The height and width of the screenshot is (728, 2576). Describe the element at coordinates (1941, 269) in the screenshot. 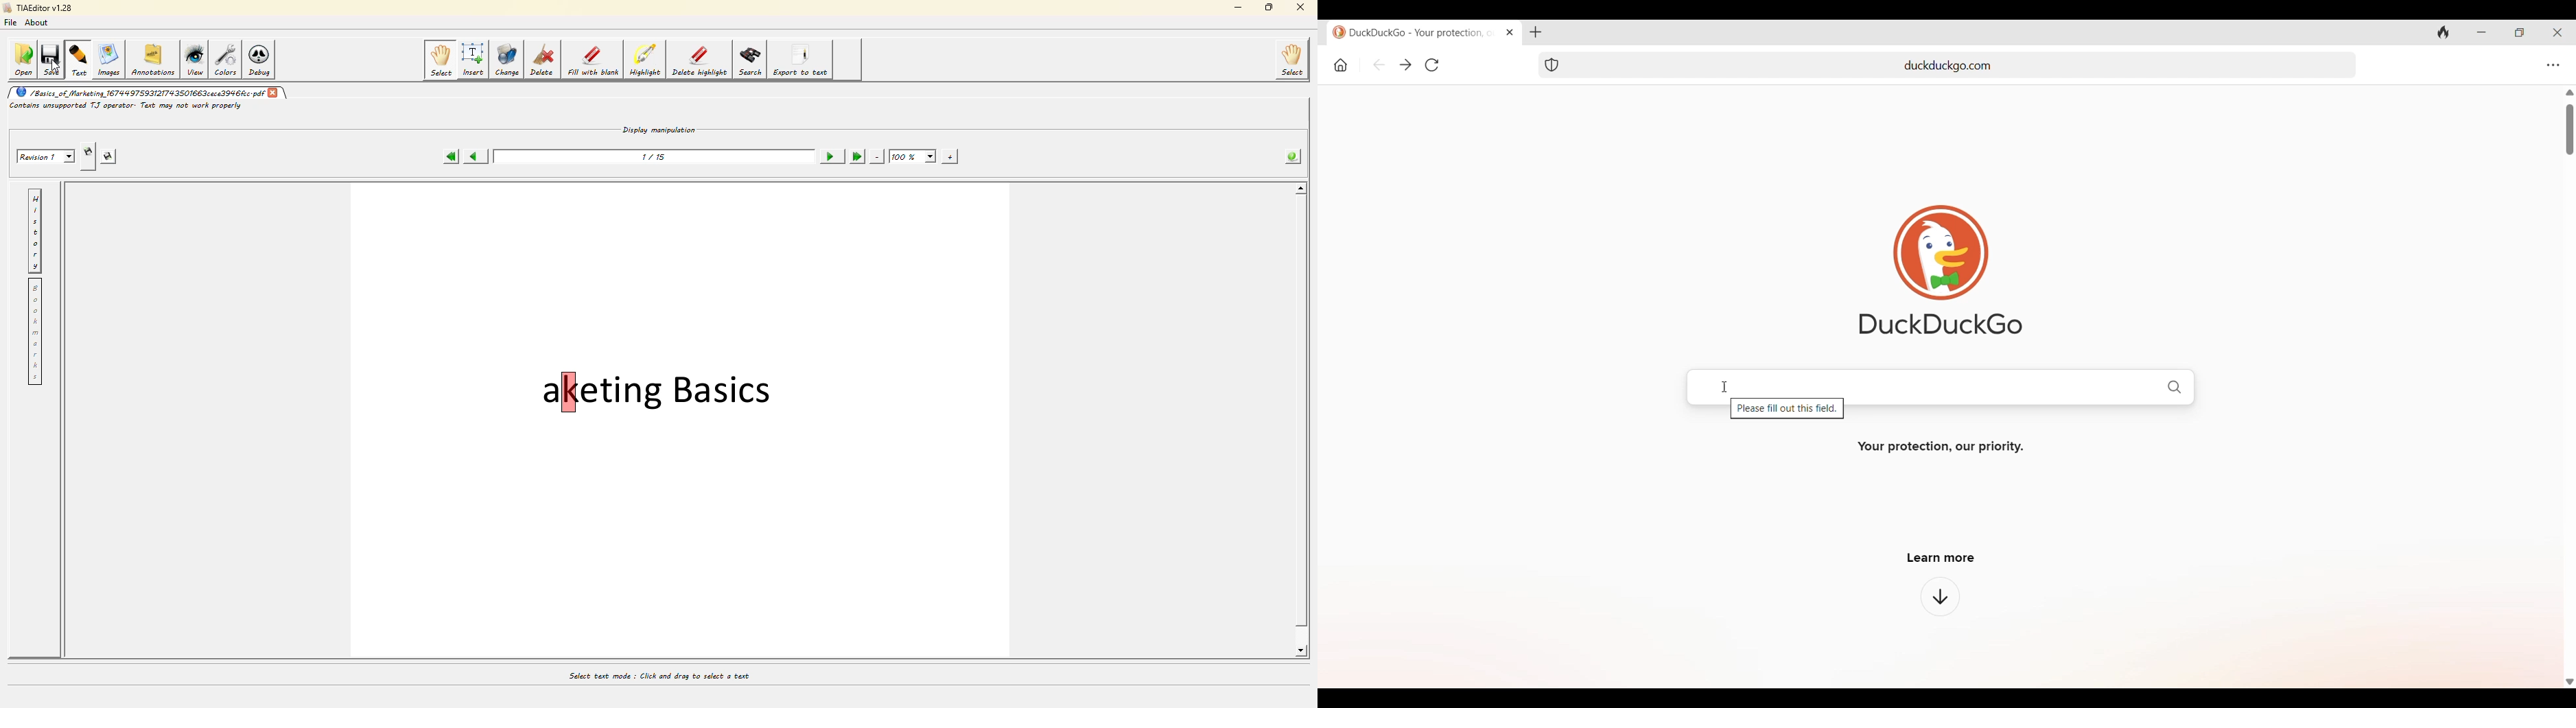

I see `Software logo and name` at that location.